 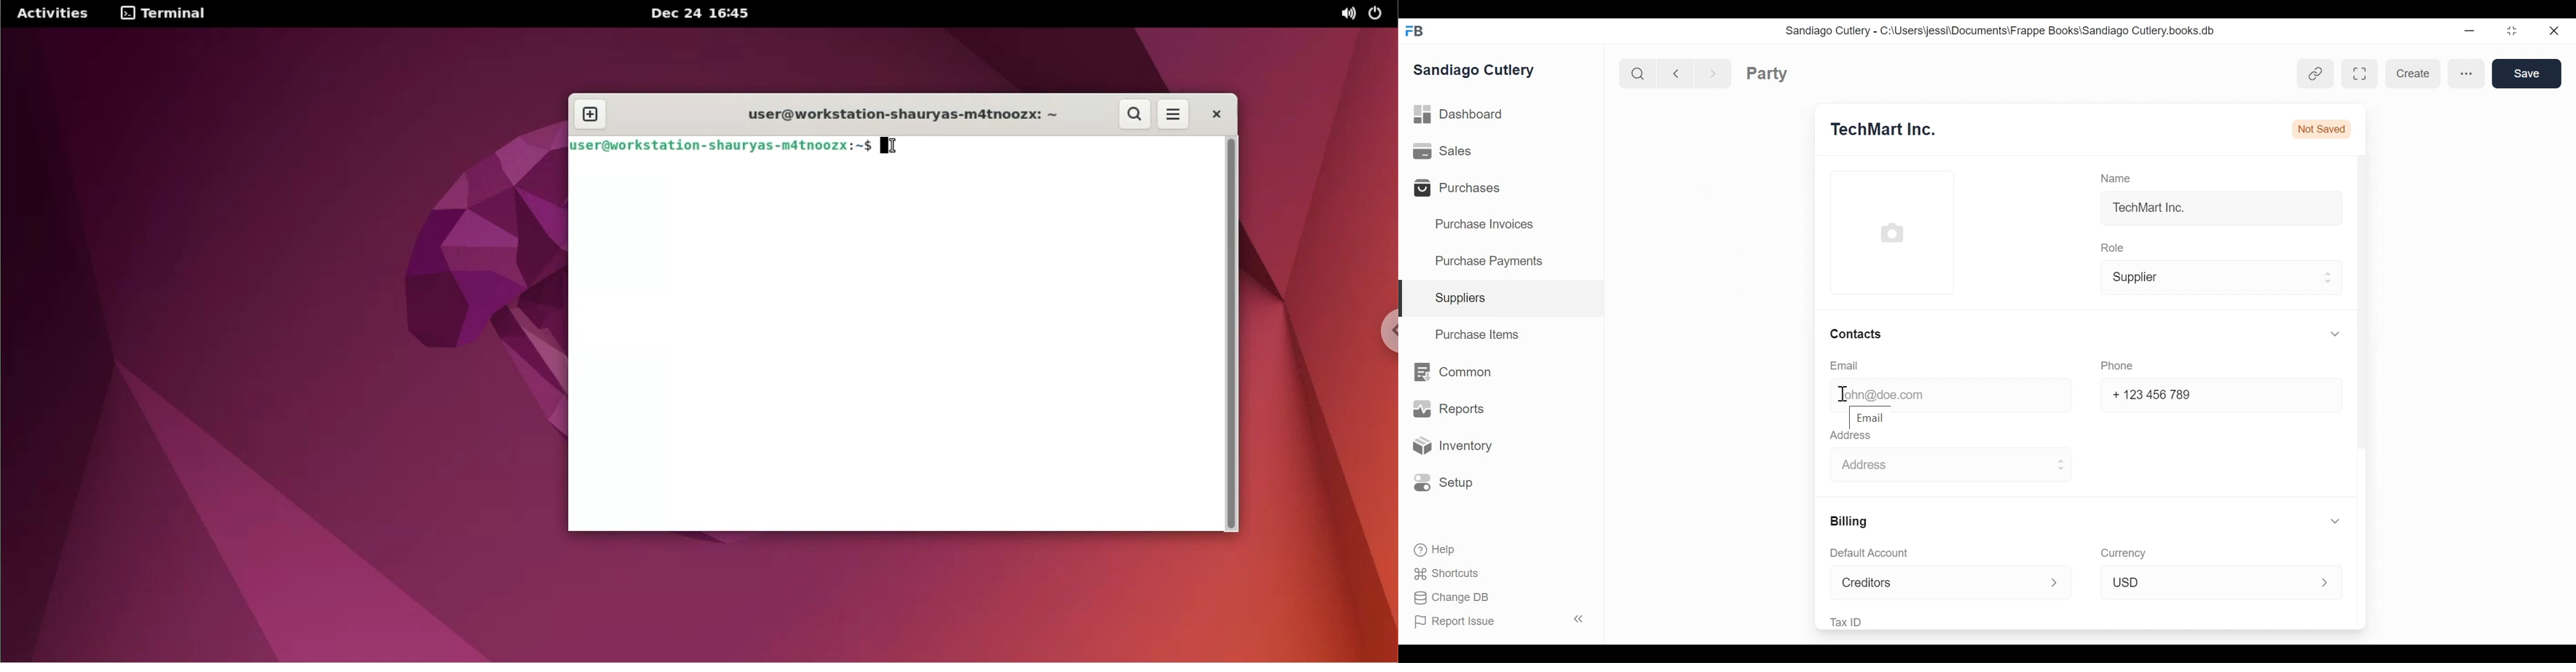 I want to click on [FP Report Issue, so click(x=1458, y=625).